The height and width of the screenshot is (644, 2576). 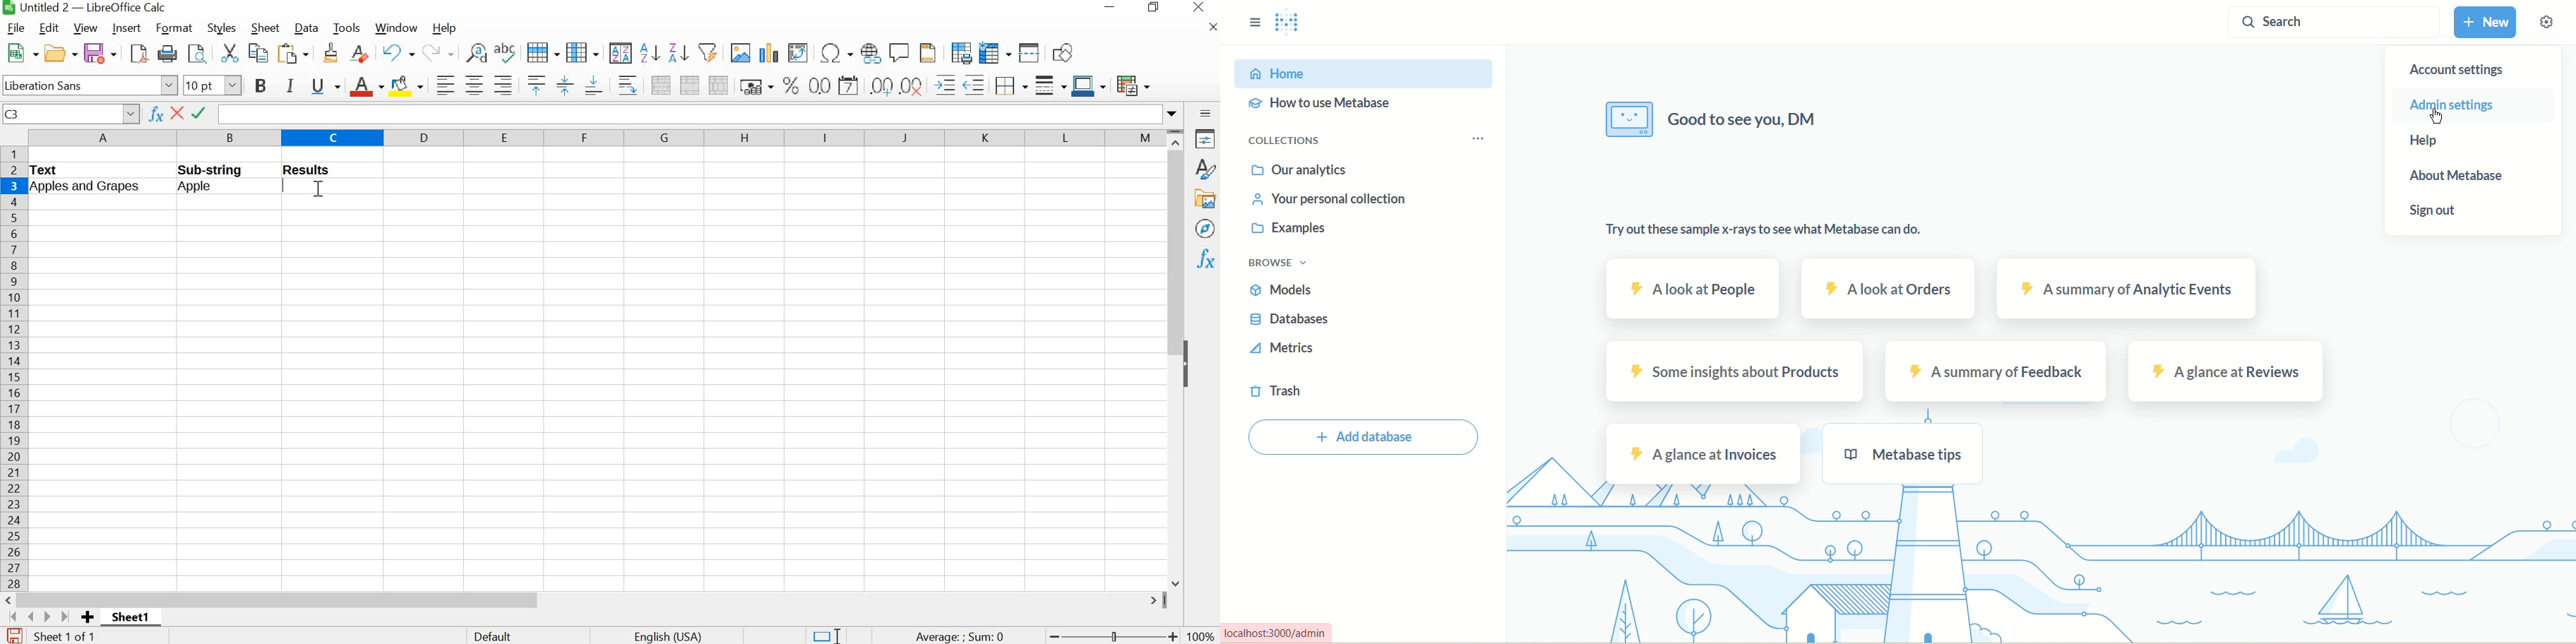 I want to click on add sheet, so click(x=90, y=618).